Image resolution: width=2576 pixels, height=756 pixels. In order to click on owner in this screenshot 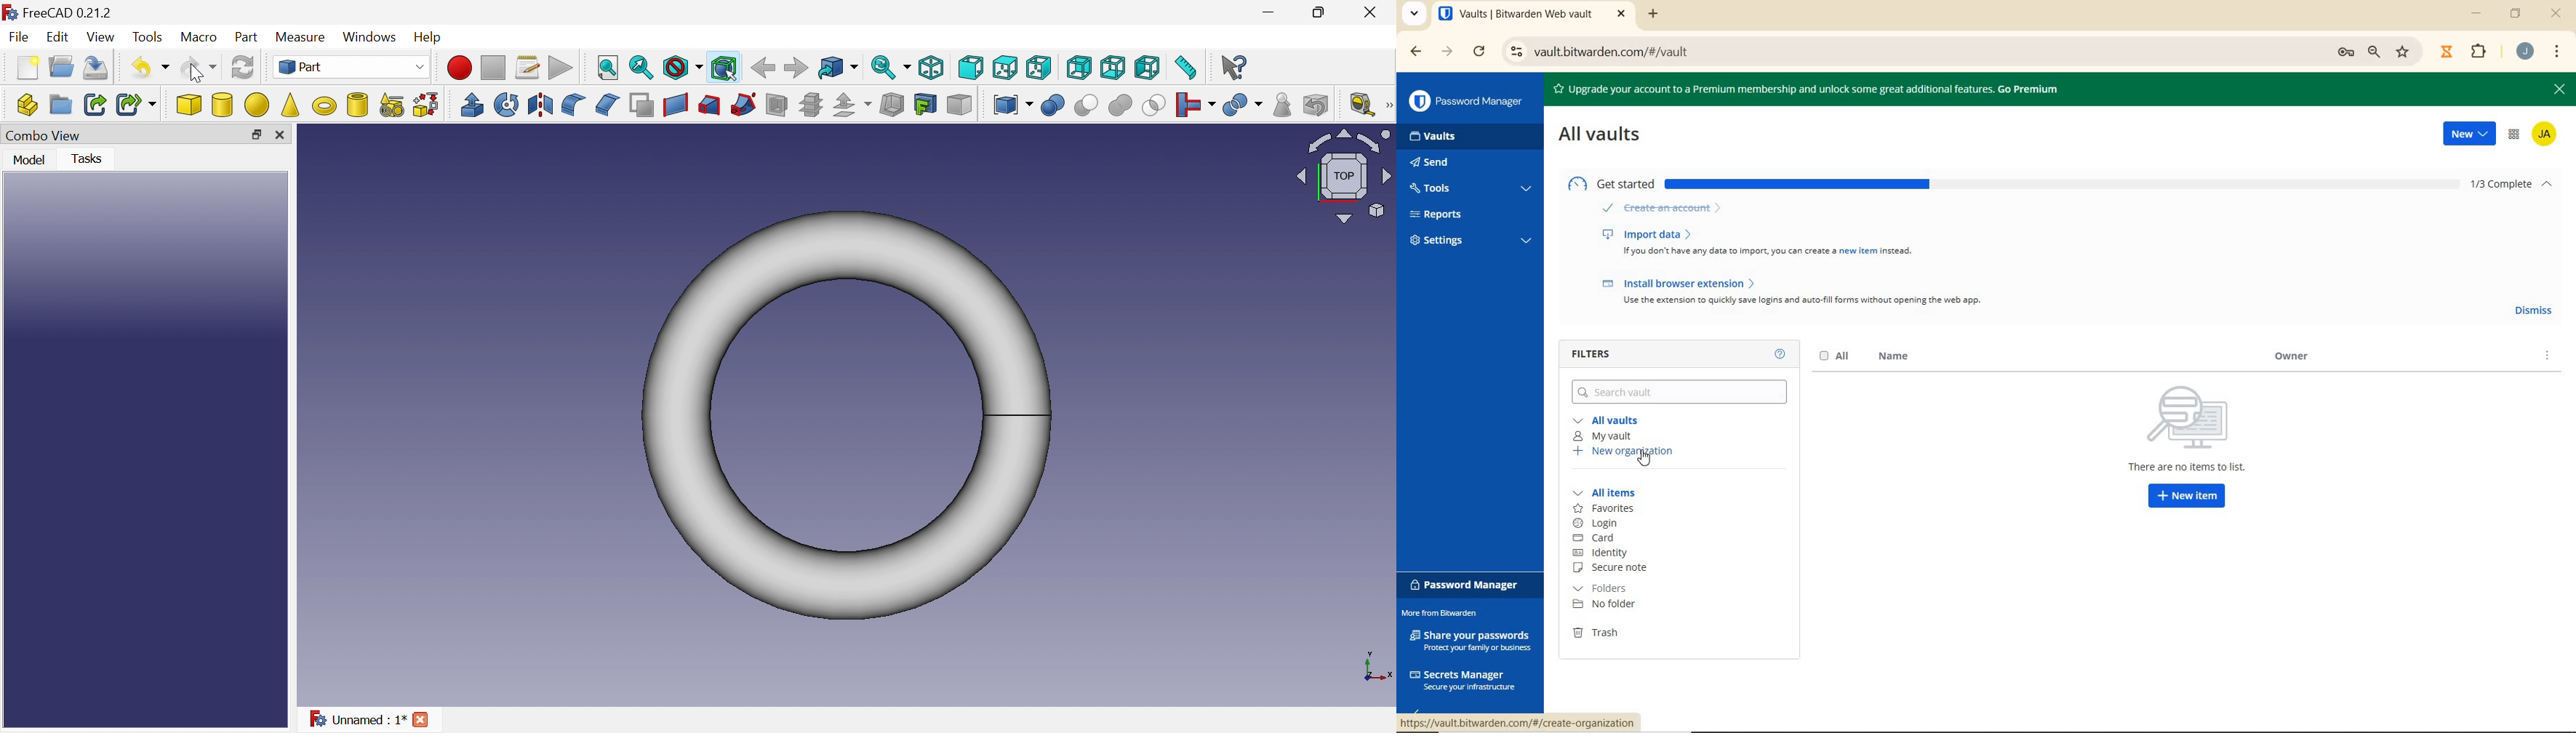, I will do `click(2287, 357)`.